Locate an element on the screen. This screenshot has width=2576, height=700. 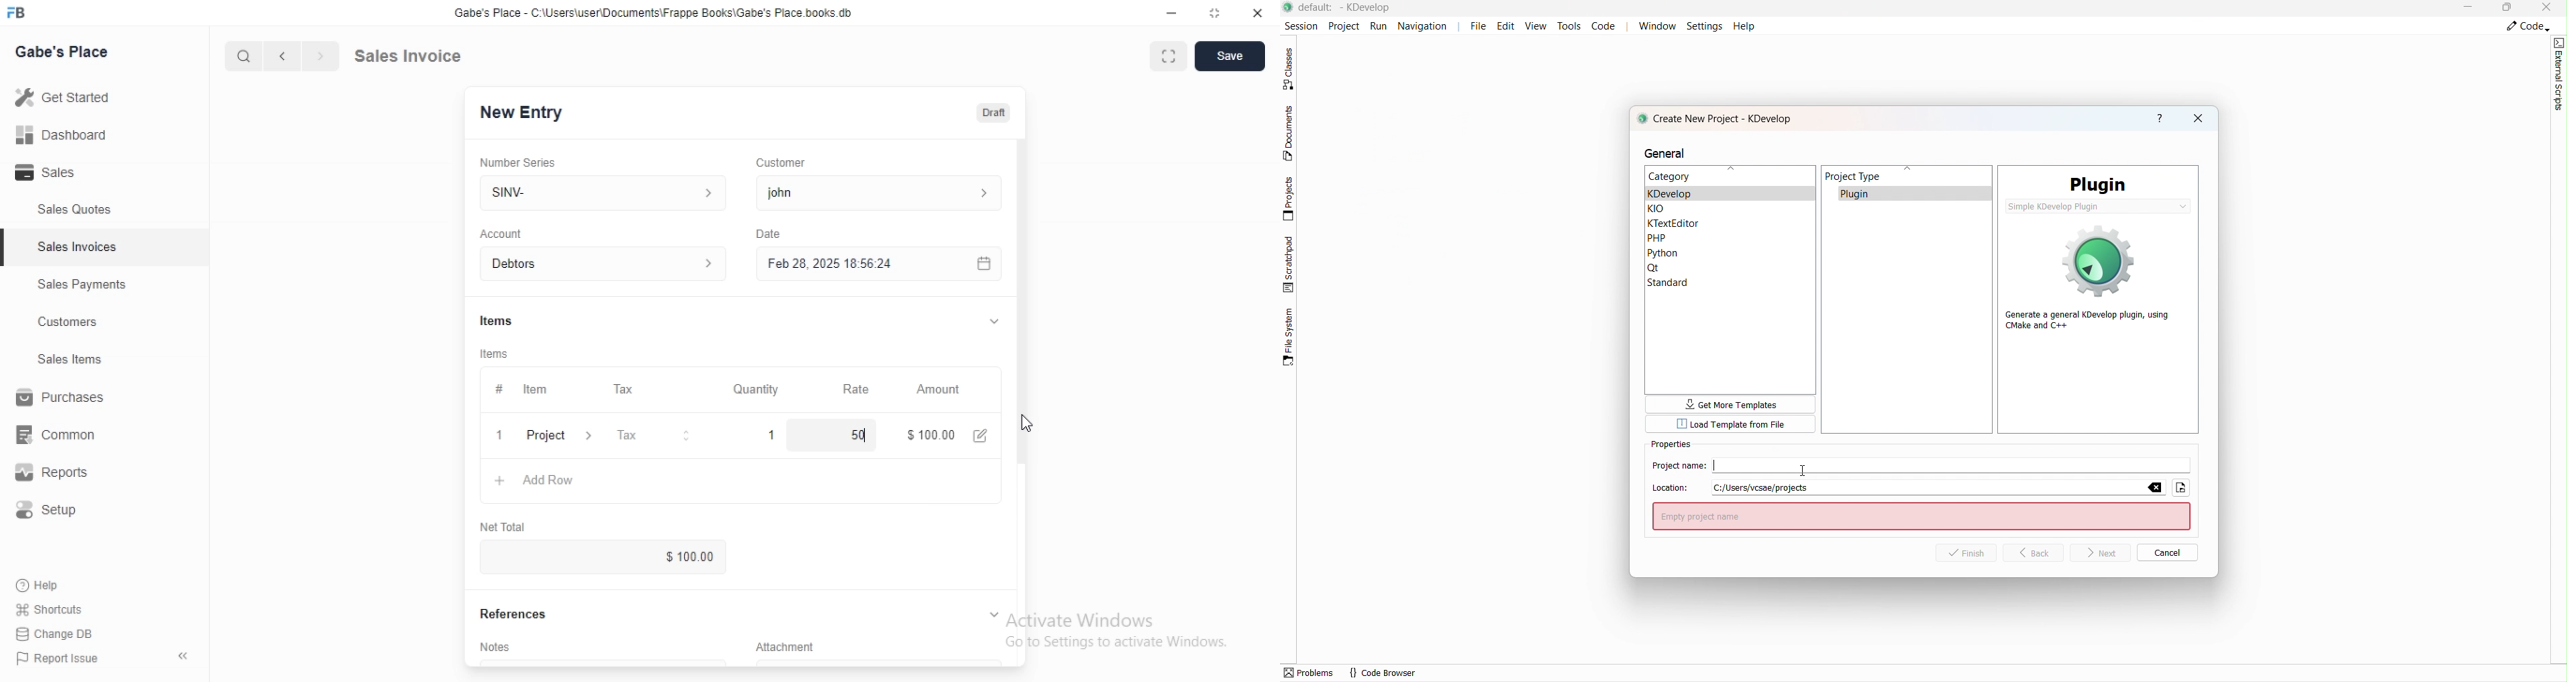
$100.00 is located at coordinates (927, 433).